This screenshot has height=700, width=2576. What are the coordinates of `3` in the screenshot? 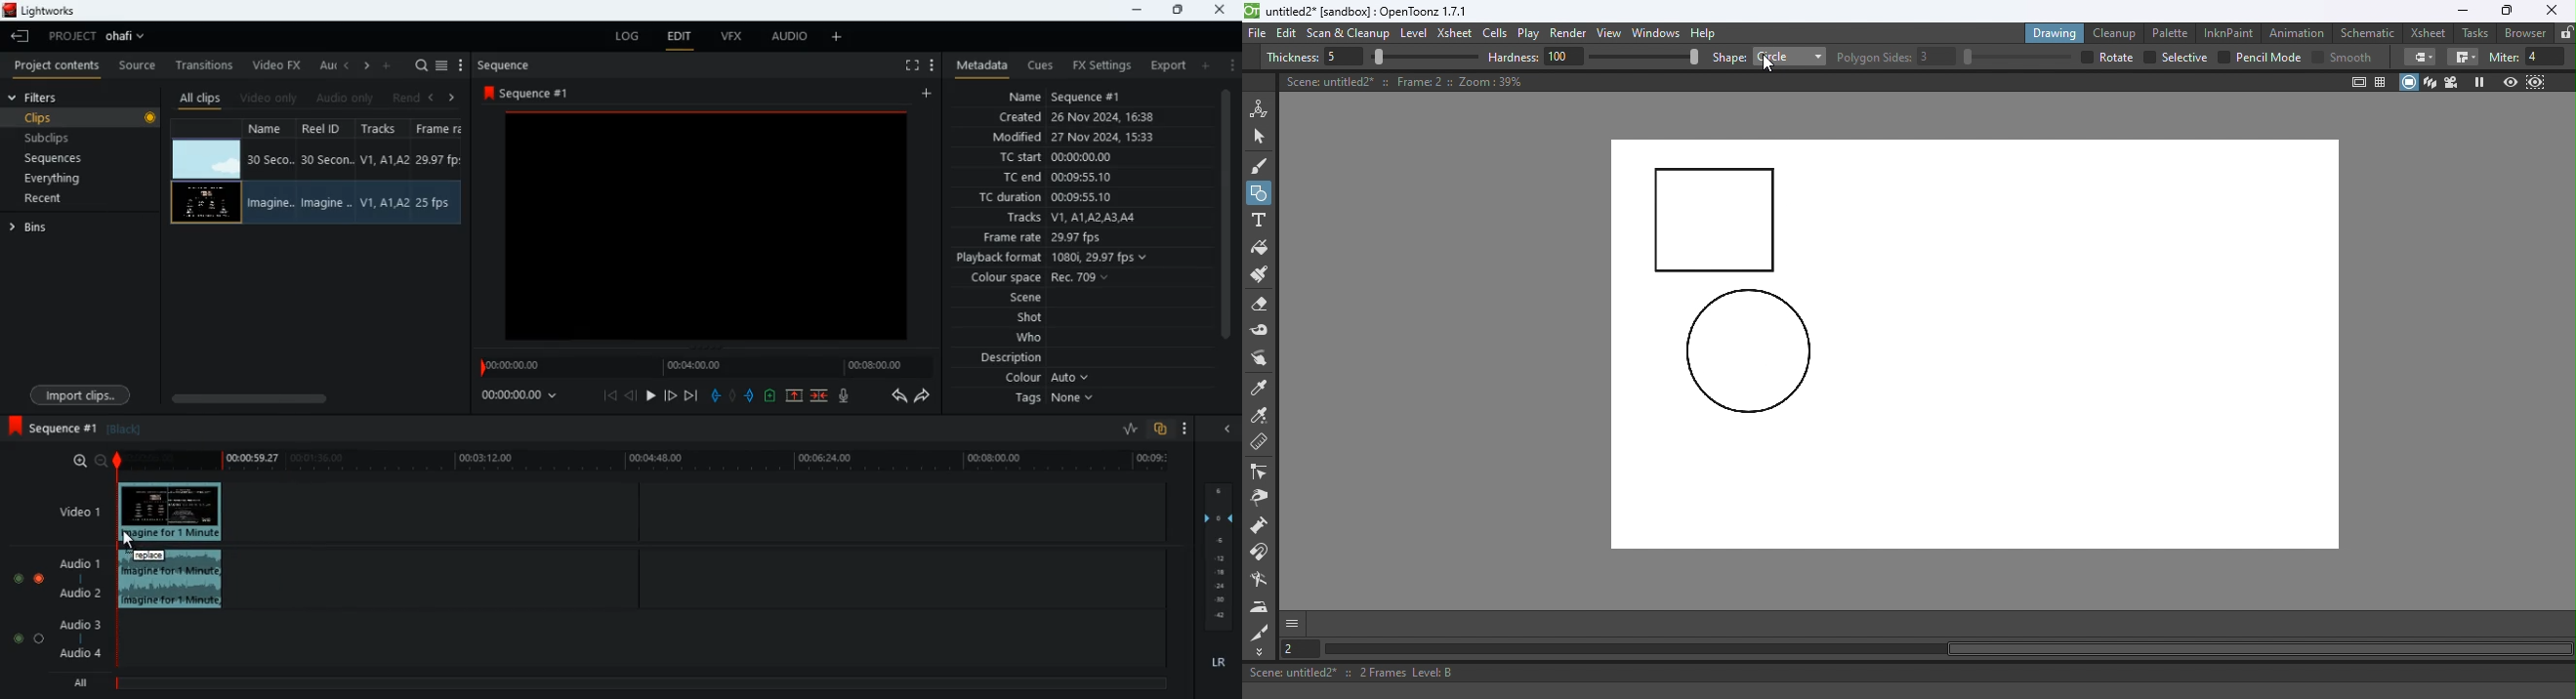 It's located at (1937, 57).